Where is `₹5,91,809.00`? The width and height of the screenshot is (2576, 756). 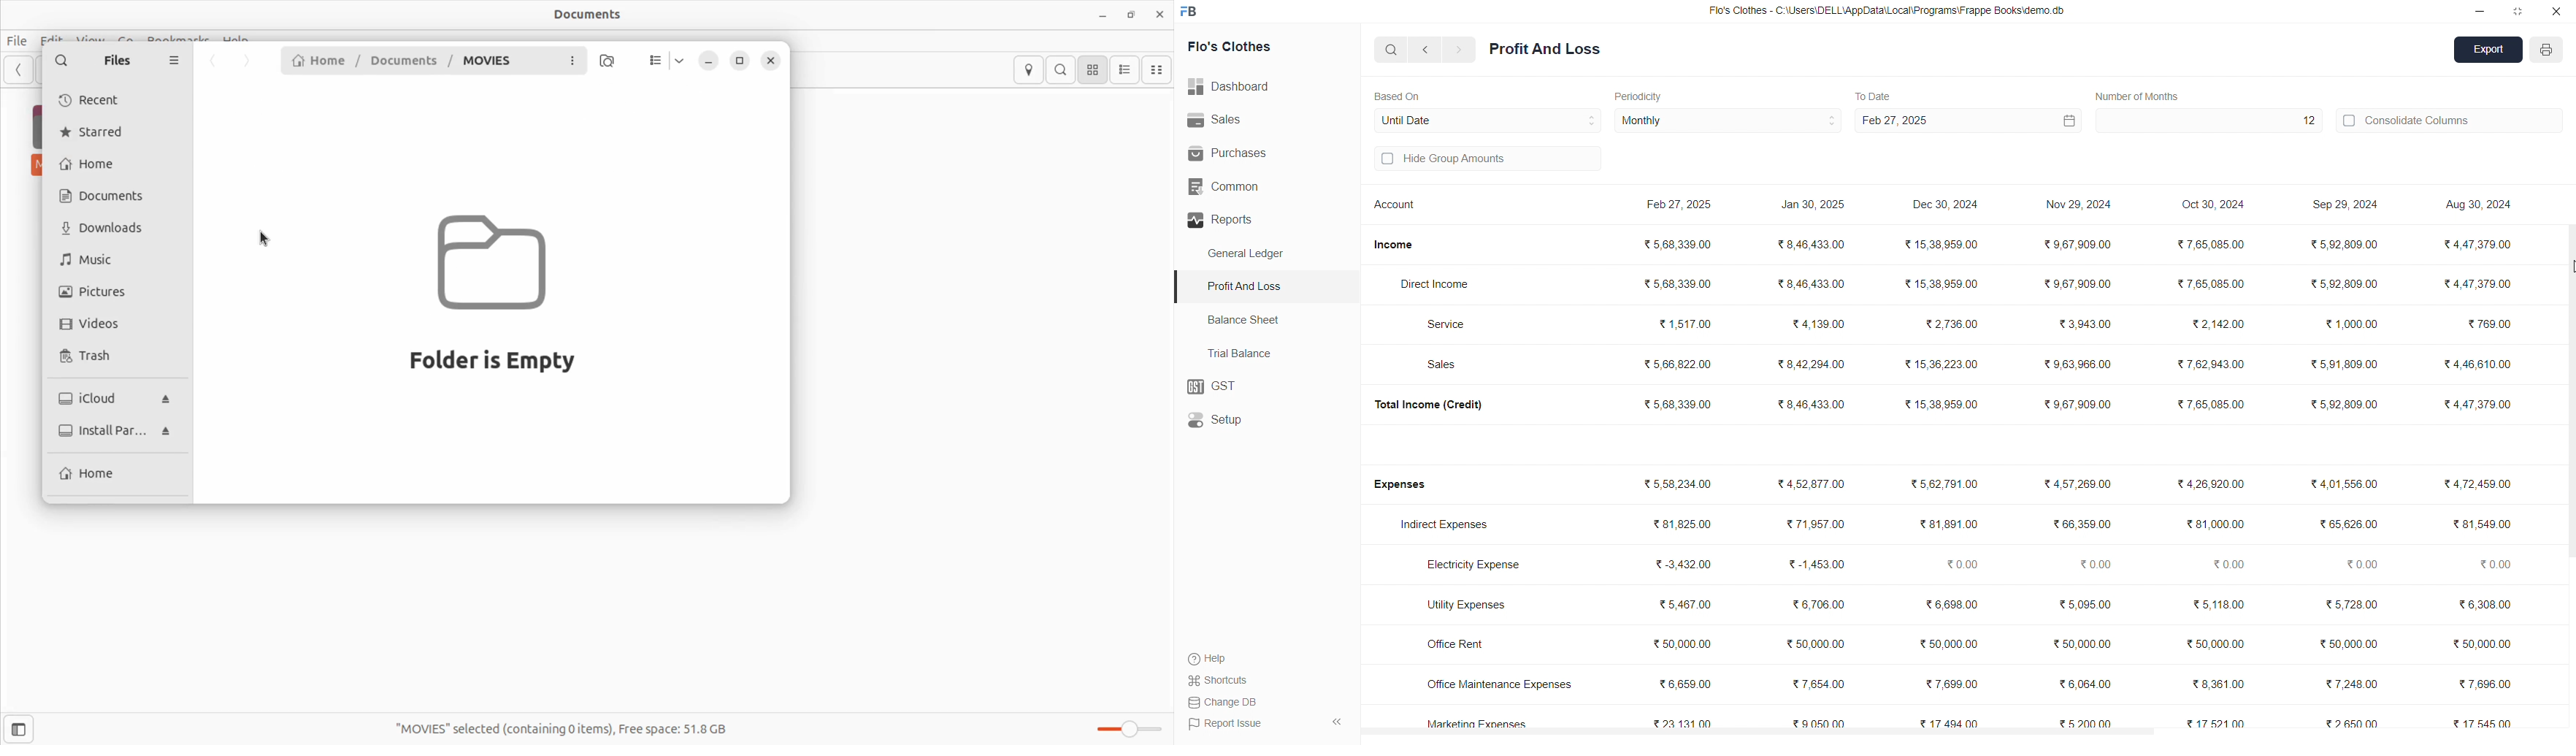
₹5,91,809.00 is located at coordinates (2339, 364).